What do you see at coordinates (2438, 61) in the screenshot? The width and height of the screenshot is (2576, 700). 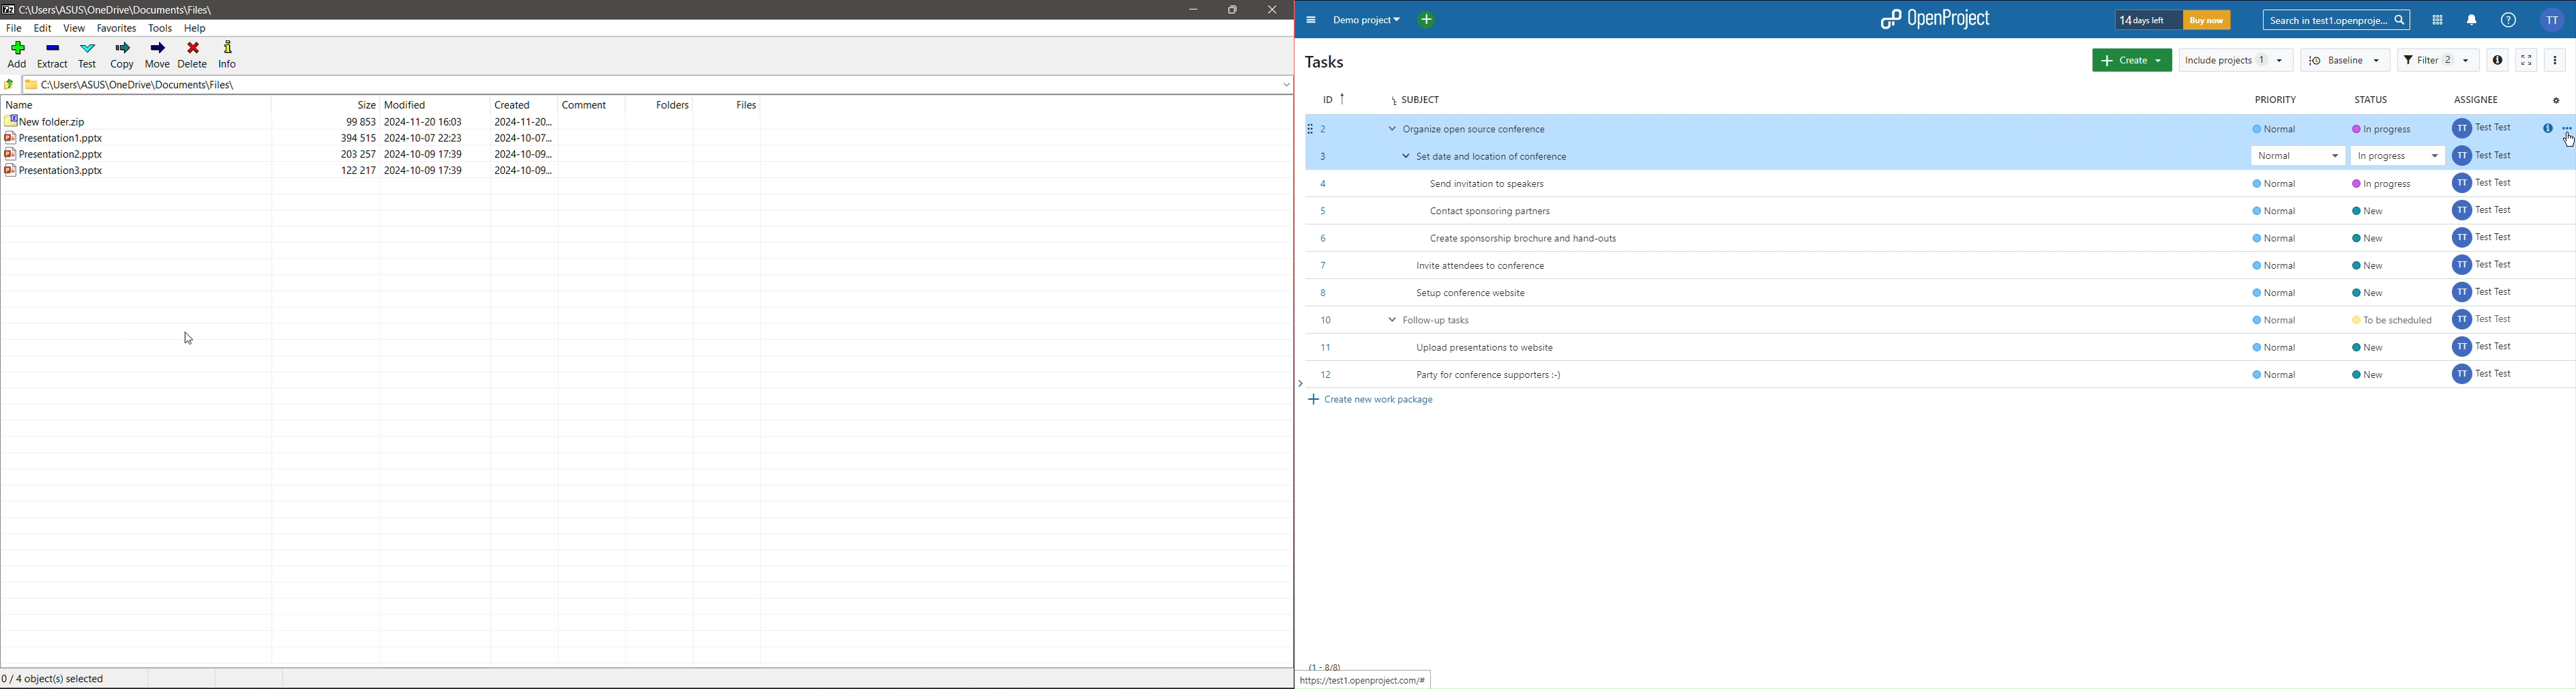 I see `Filter` at bounding box center [2438, 61].